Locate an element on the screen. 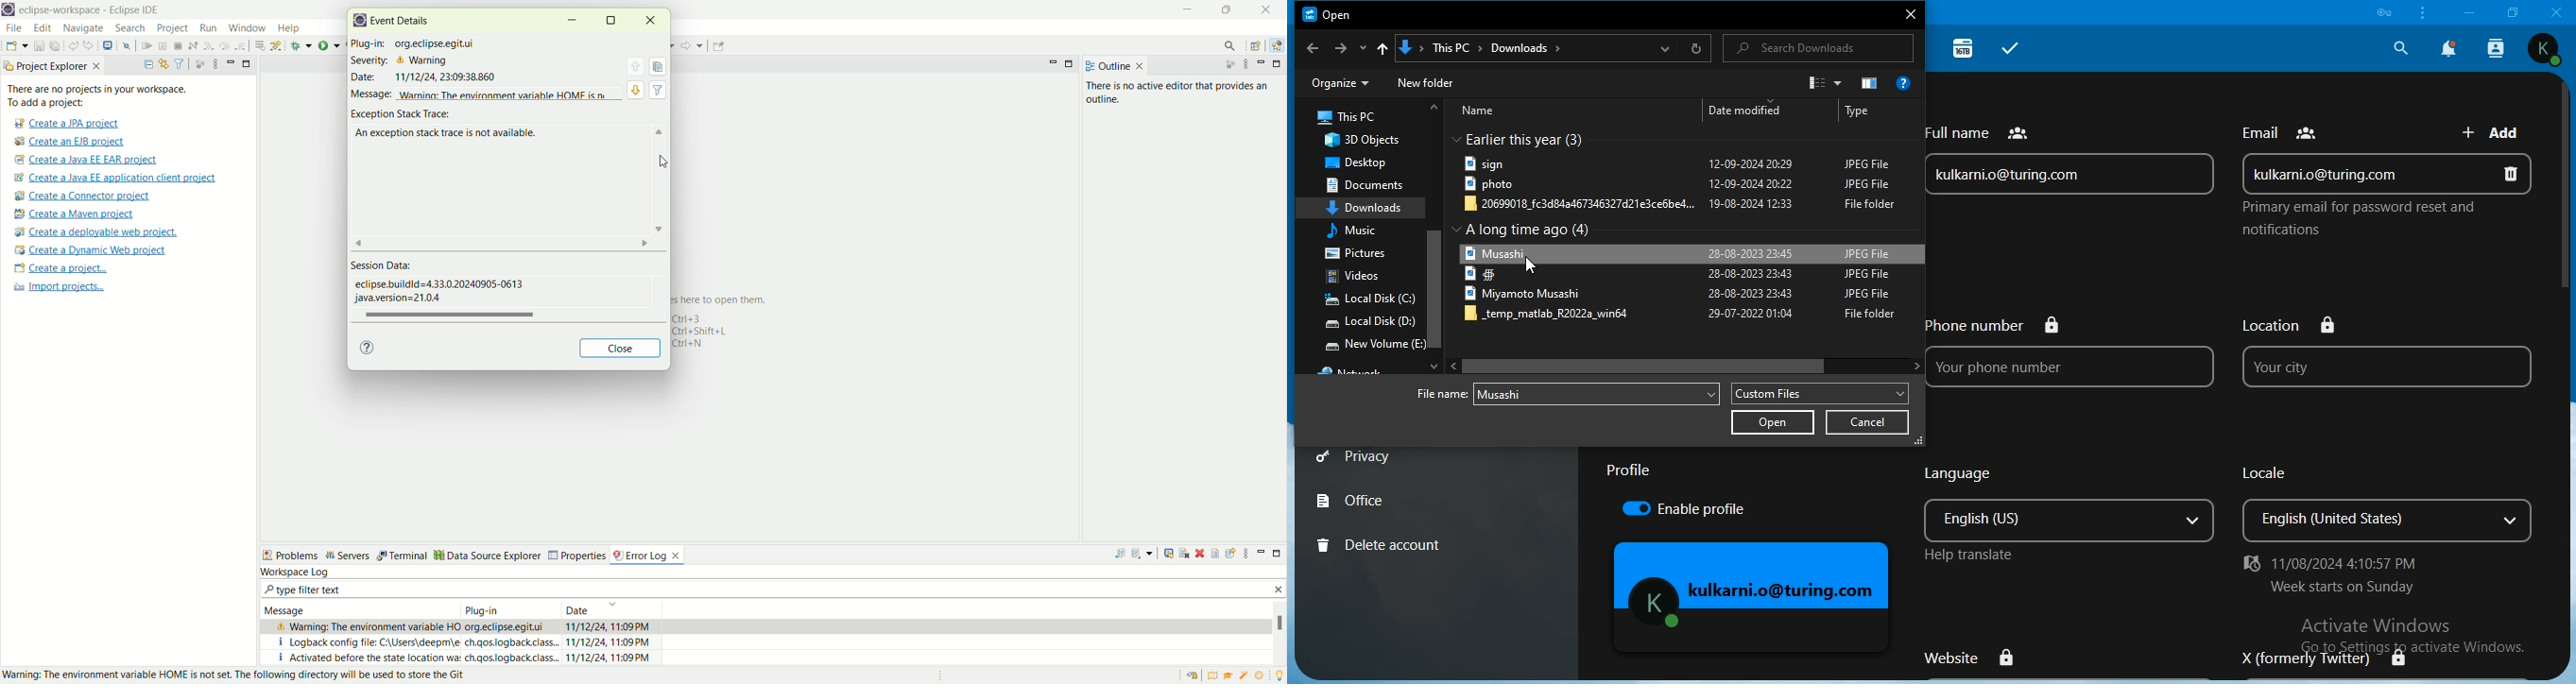  view detail of previous event is located at coordinates (637, 68).